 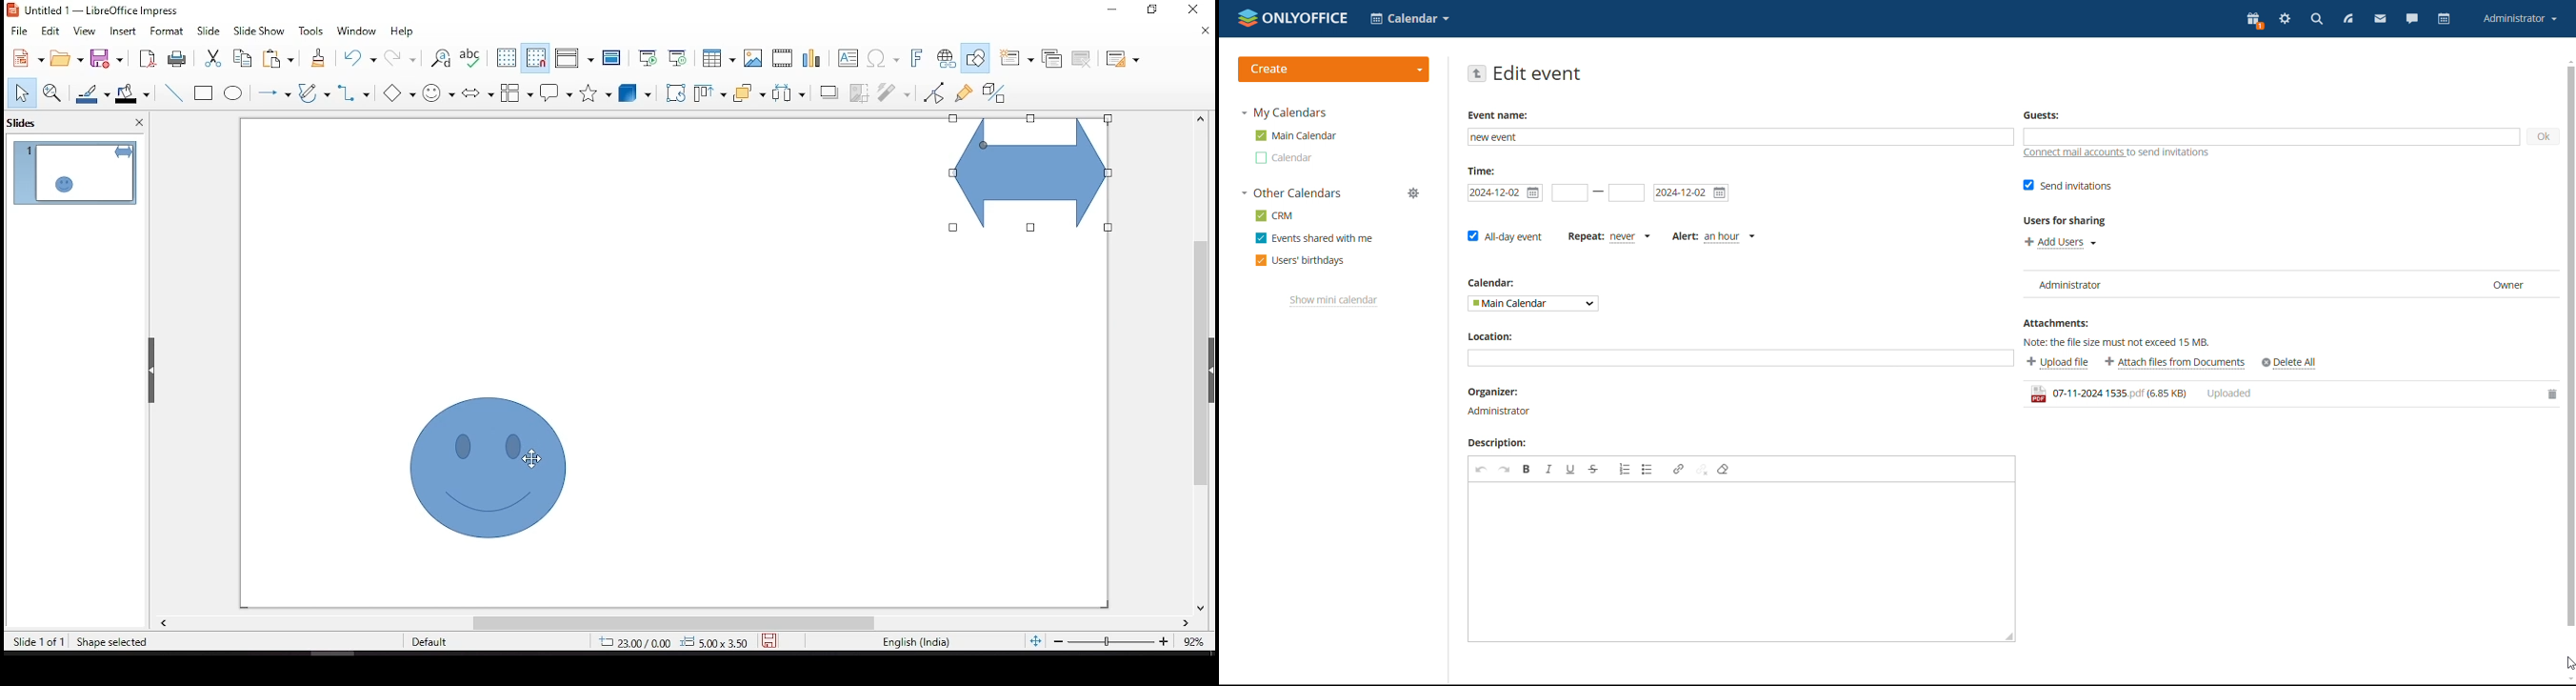 I want to click on , so click(x=2570, y=664).